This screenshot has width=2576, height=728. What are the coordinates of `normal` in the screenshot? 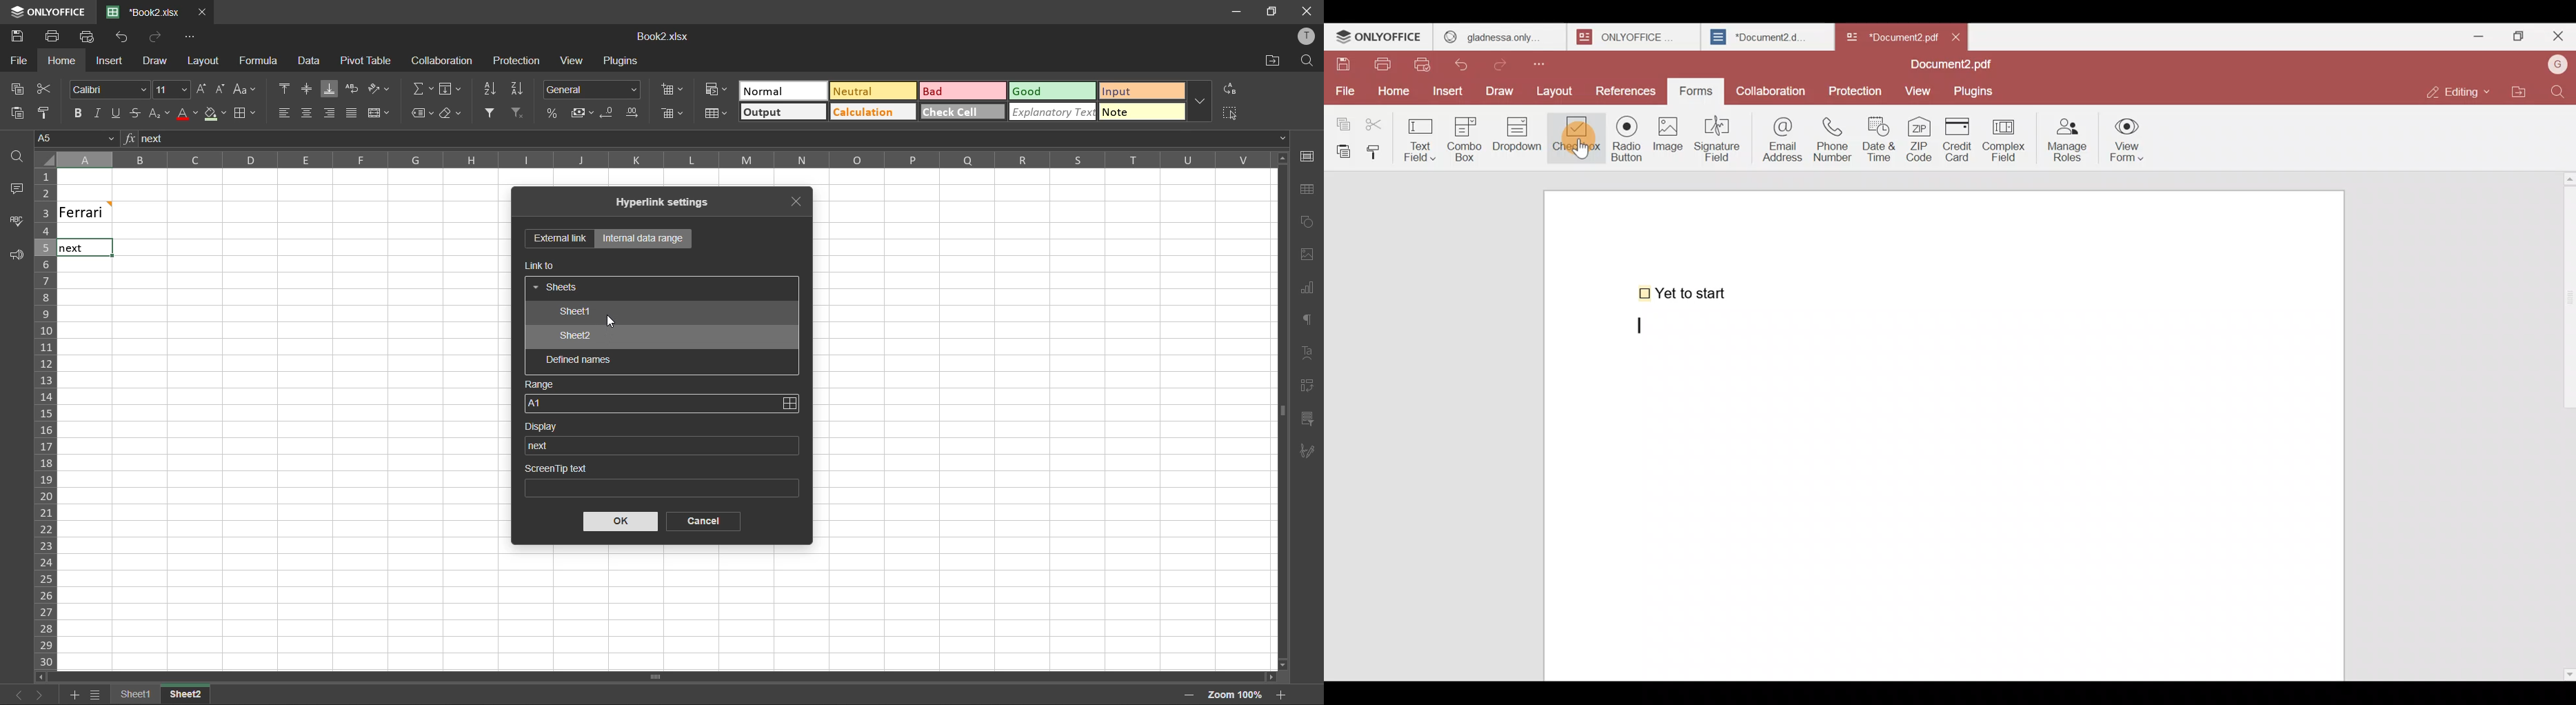 It's located at (781, 90).